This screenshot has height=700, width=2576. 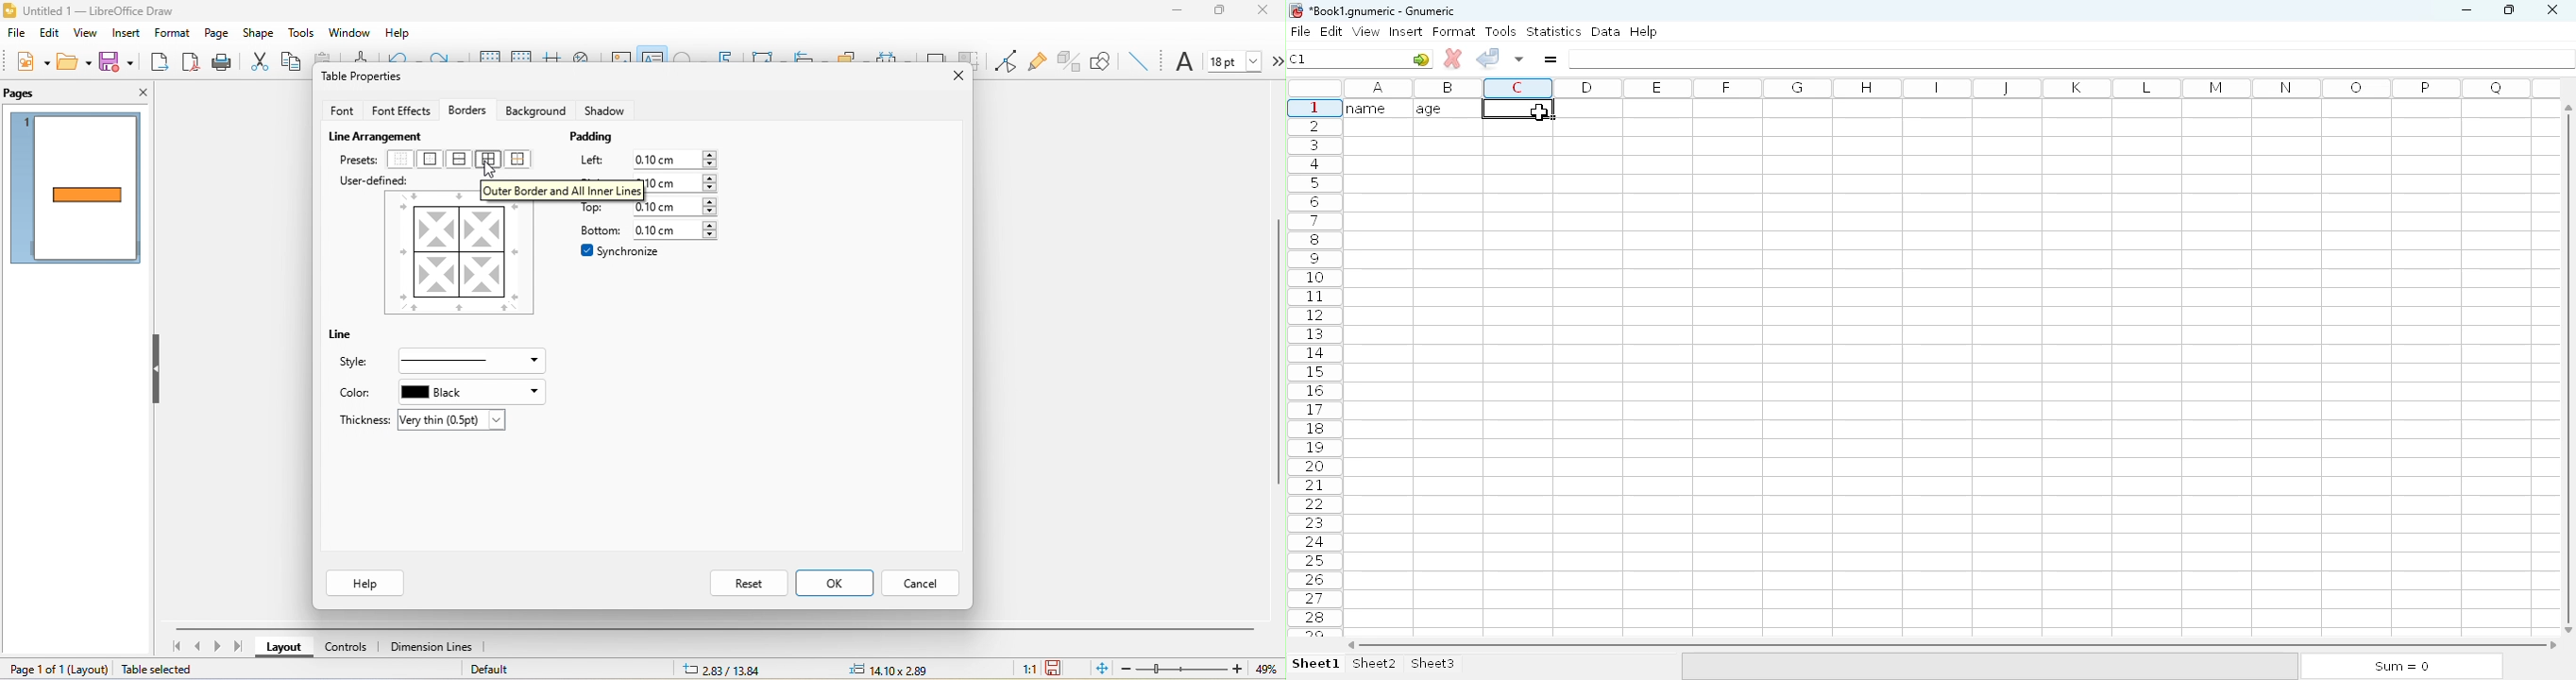 What do you see at coordinates (1952, 645) in the screenshot?
I see `horizontal scroll bar` at bounding box center [1952, 645].